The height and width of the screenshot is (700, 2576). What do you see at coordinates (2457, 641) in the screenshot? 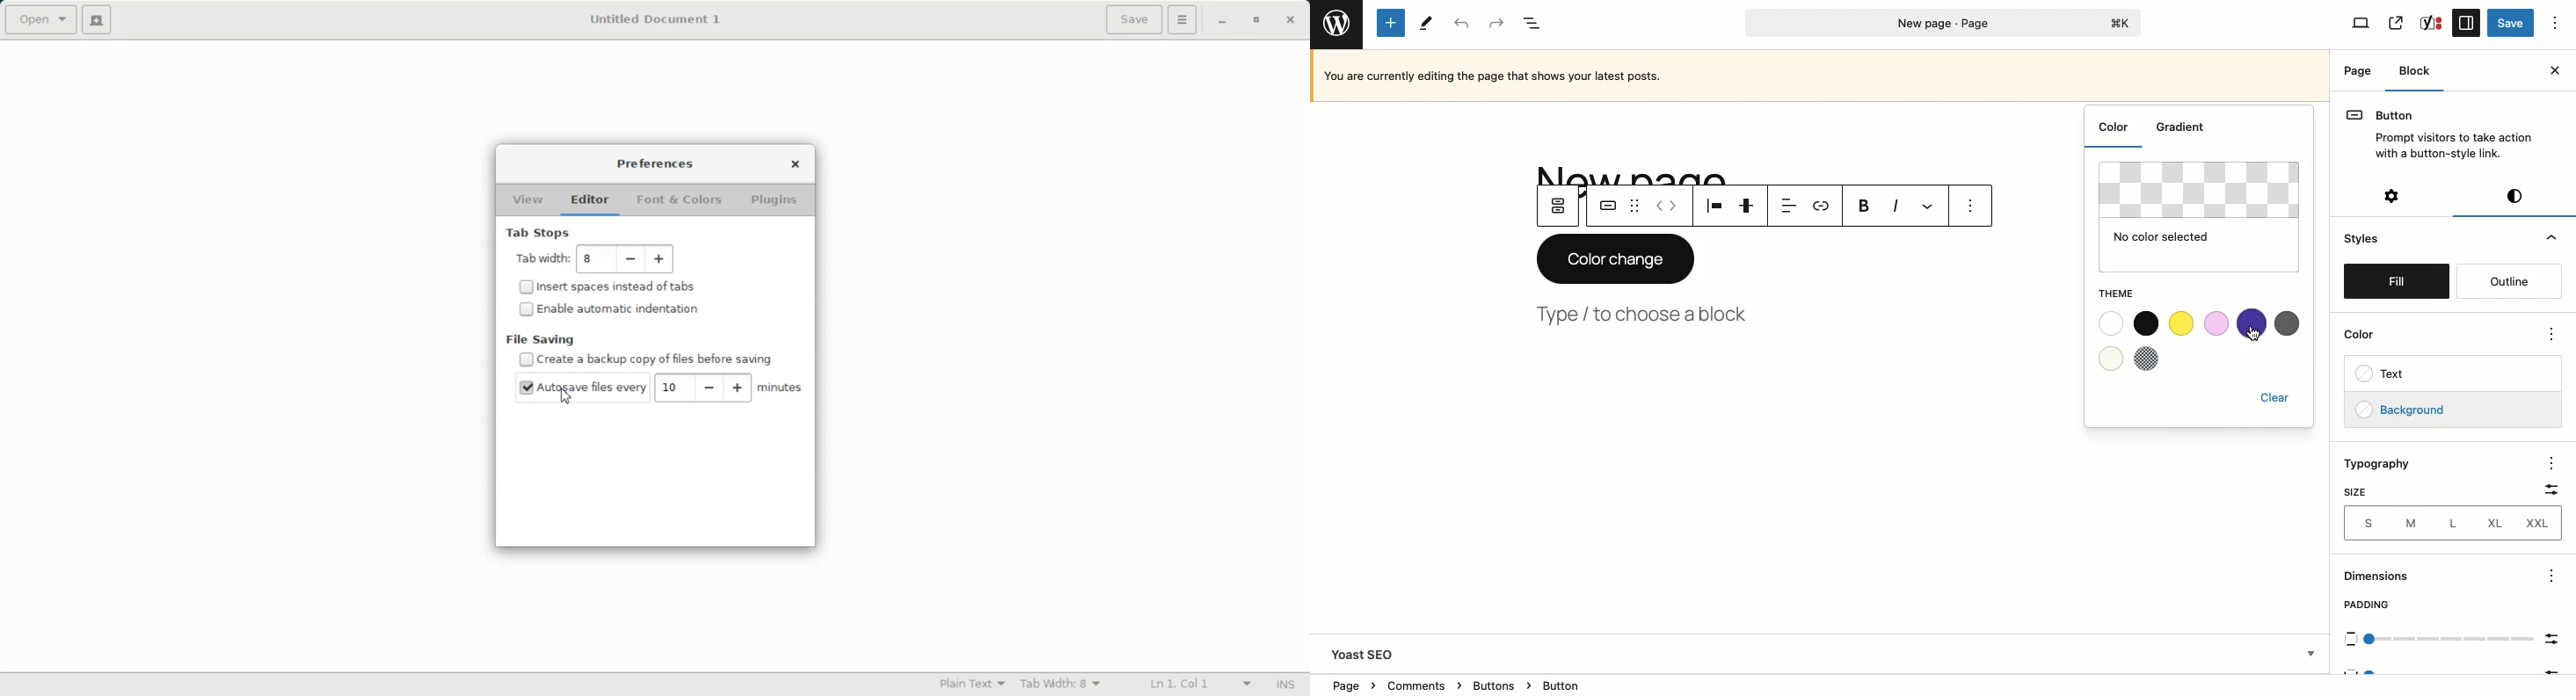
I see `Scale` at bounding box center [2457, 641].